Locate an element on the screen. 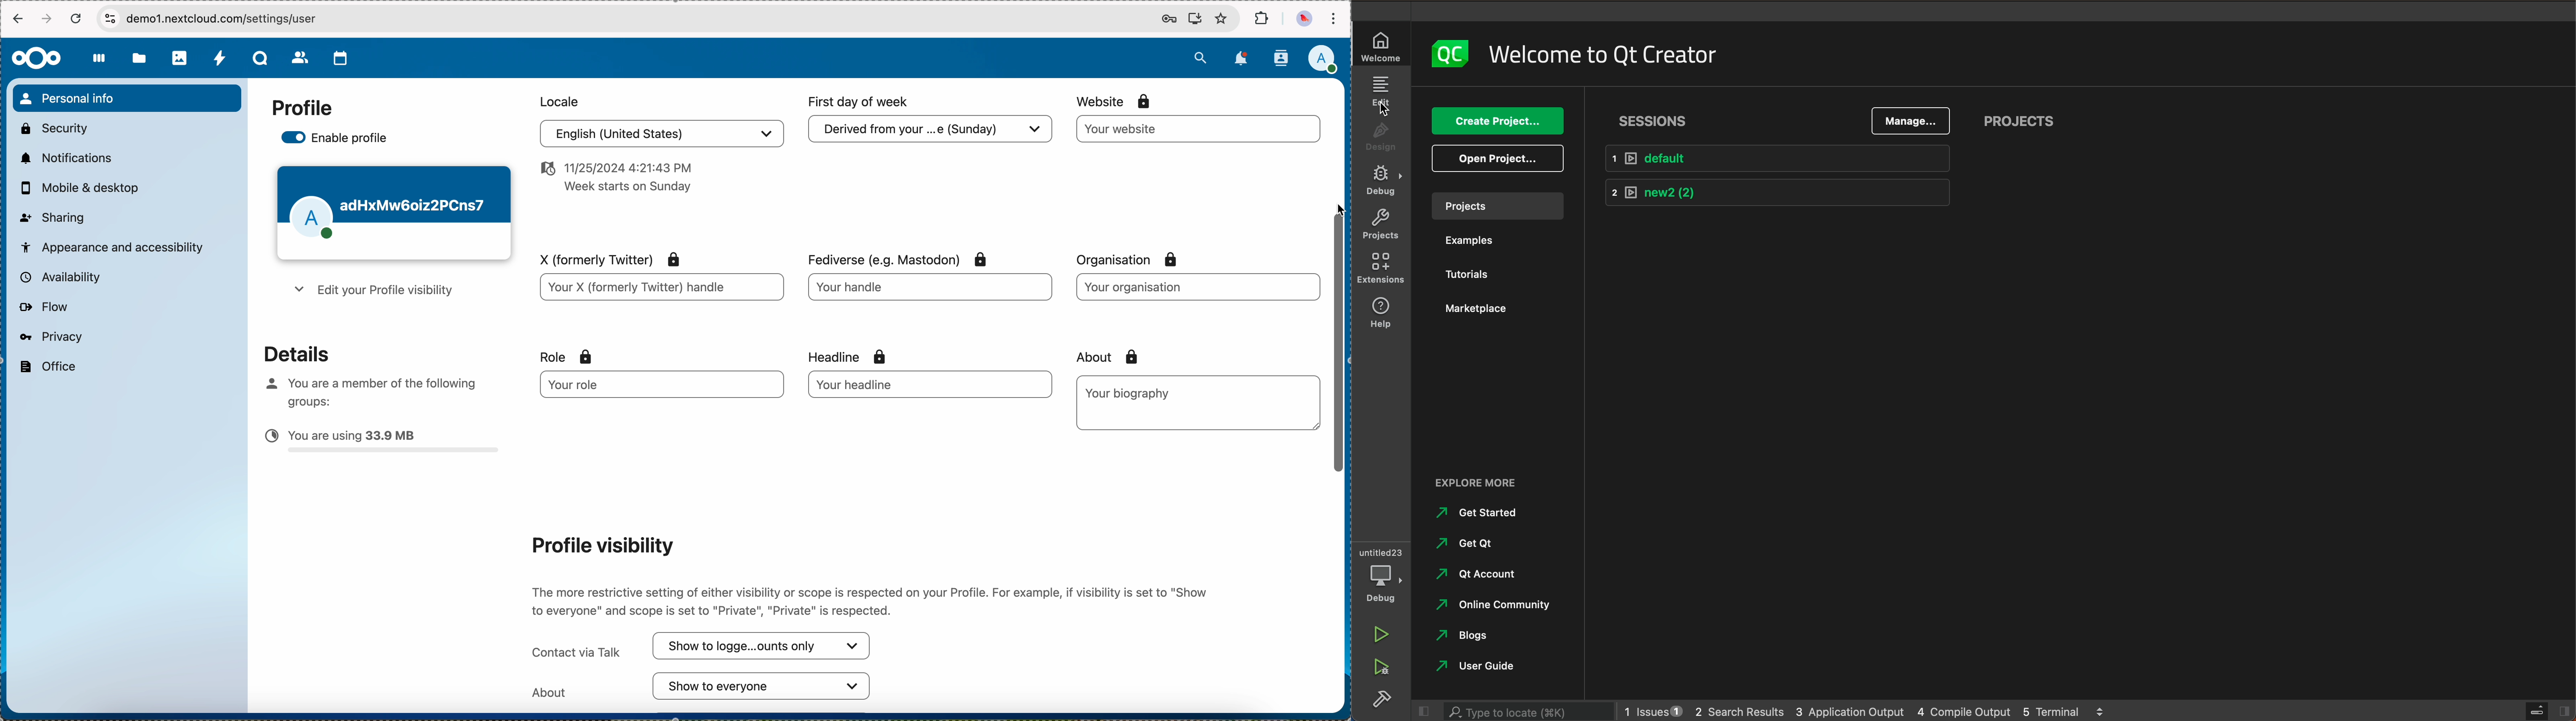 The image size is (2576, 728). close slide bar is located at coordinates (2548, 711).